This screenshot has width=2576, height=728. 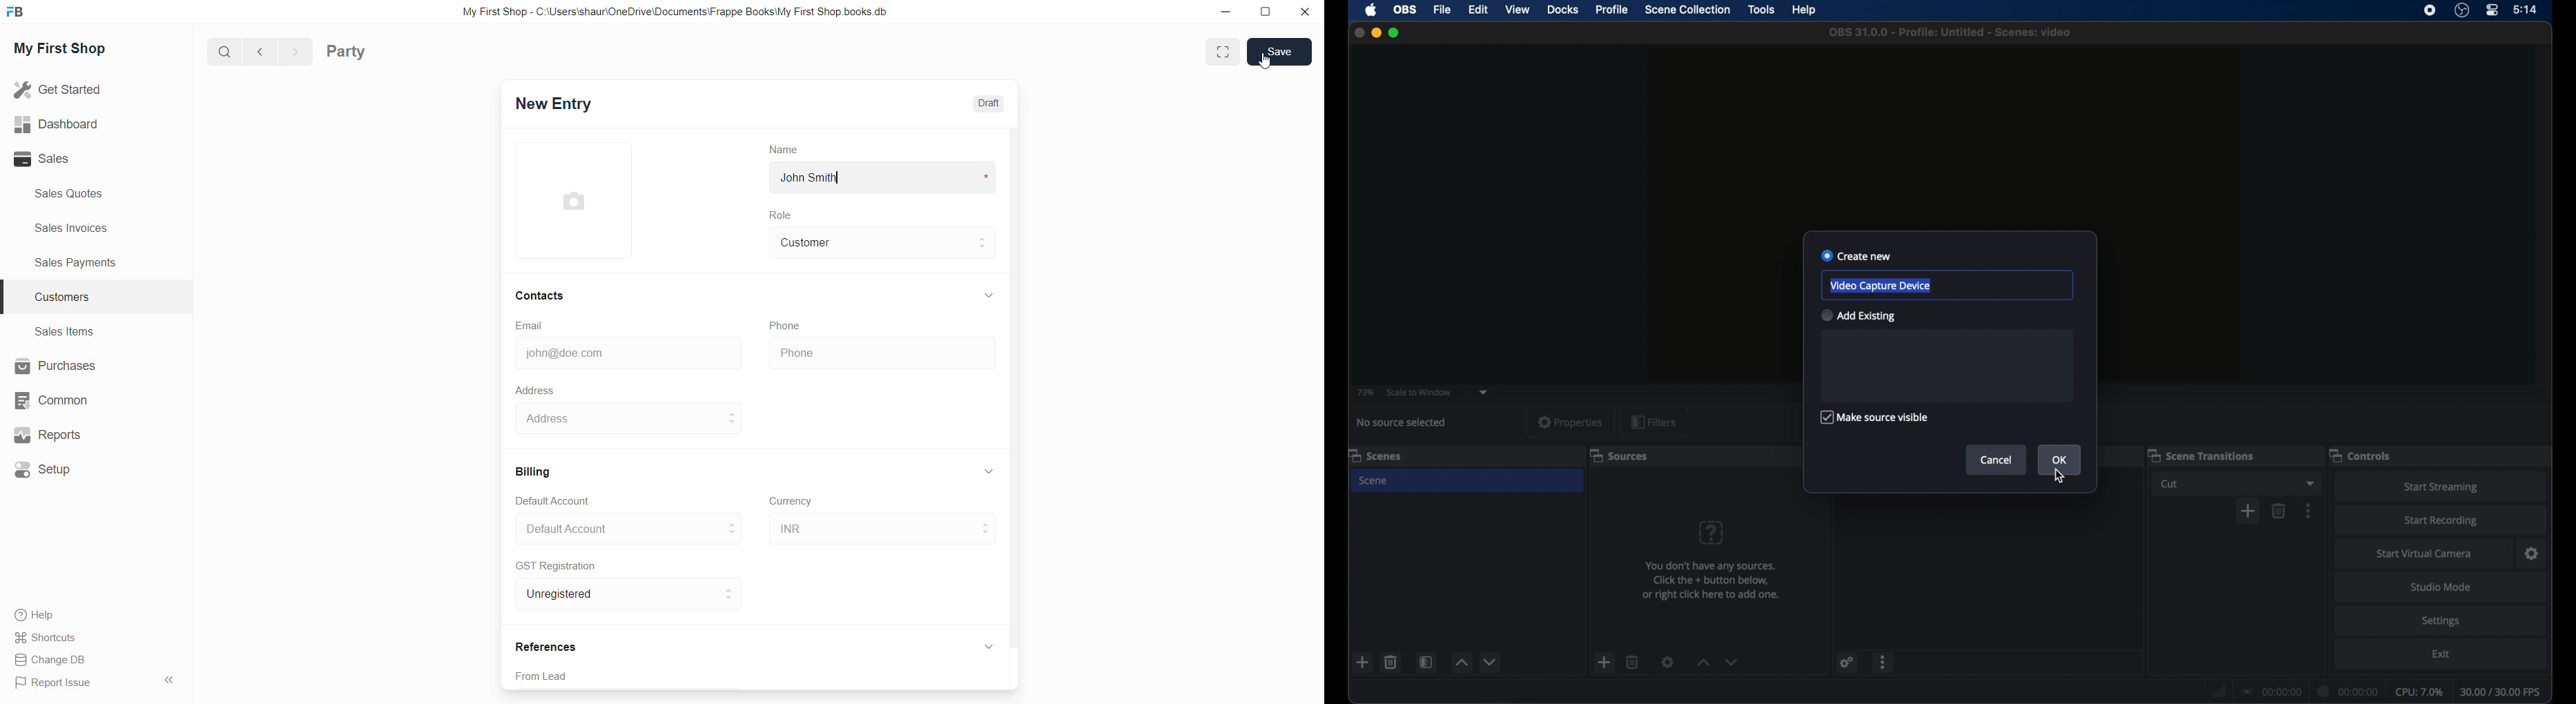 I want to click on exit, so click(x=2441, y=654).